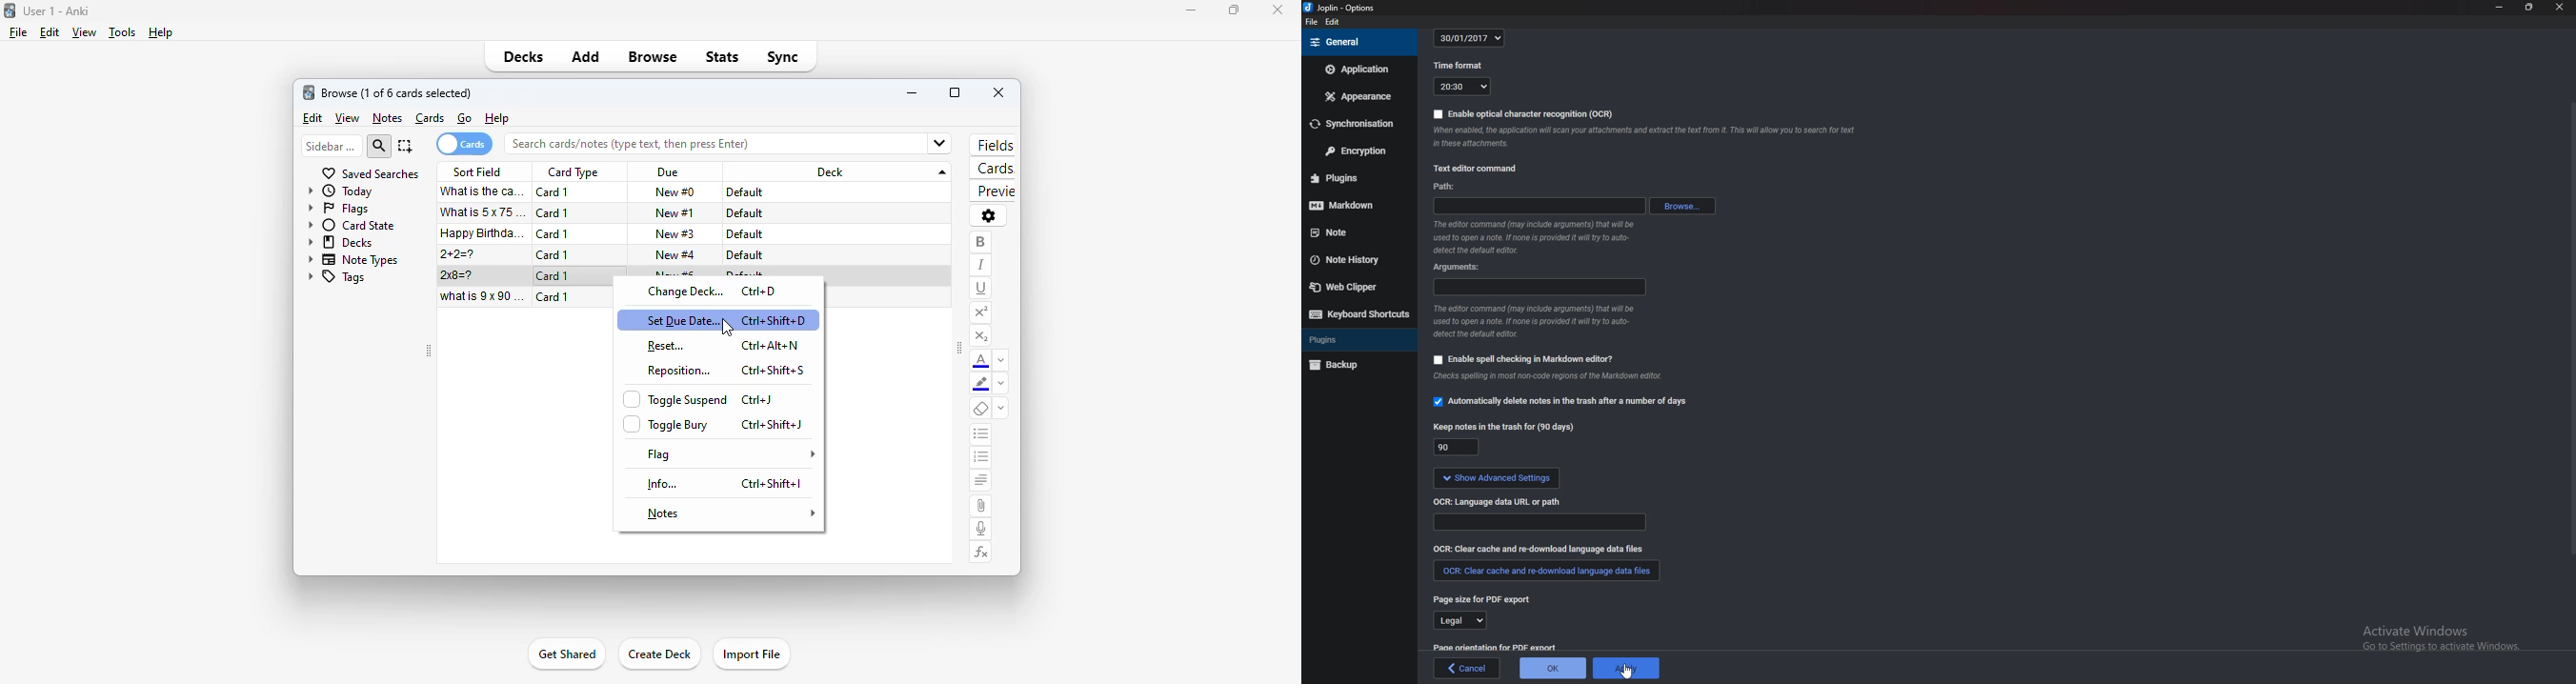  Describe the element at coordinates (354, 259) in the screenshot. I see `note types` at that location.